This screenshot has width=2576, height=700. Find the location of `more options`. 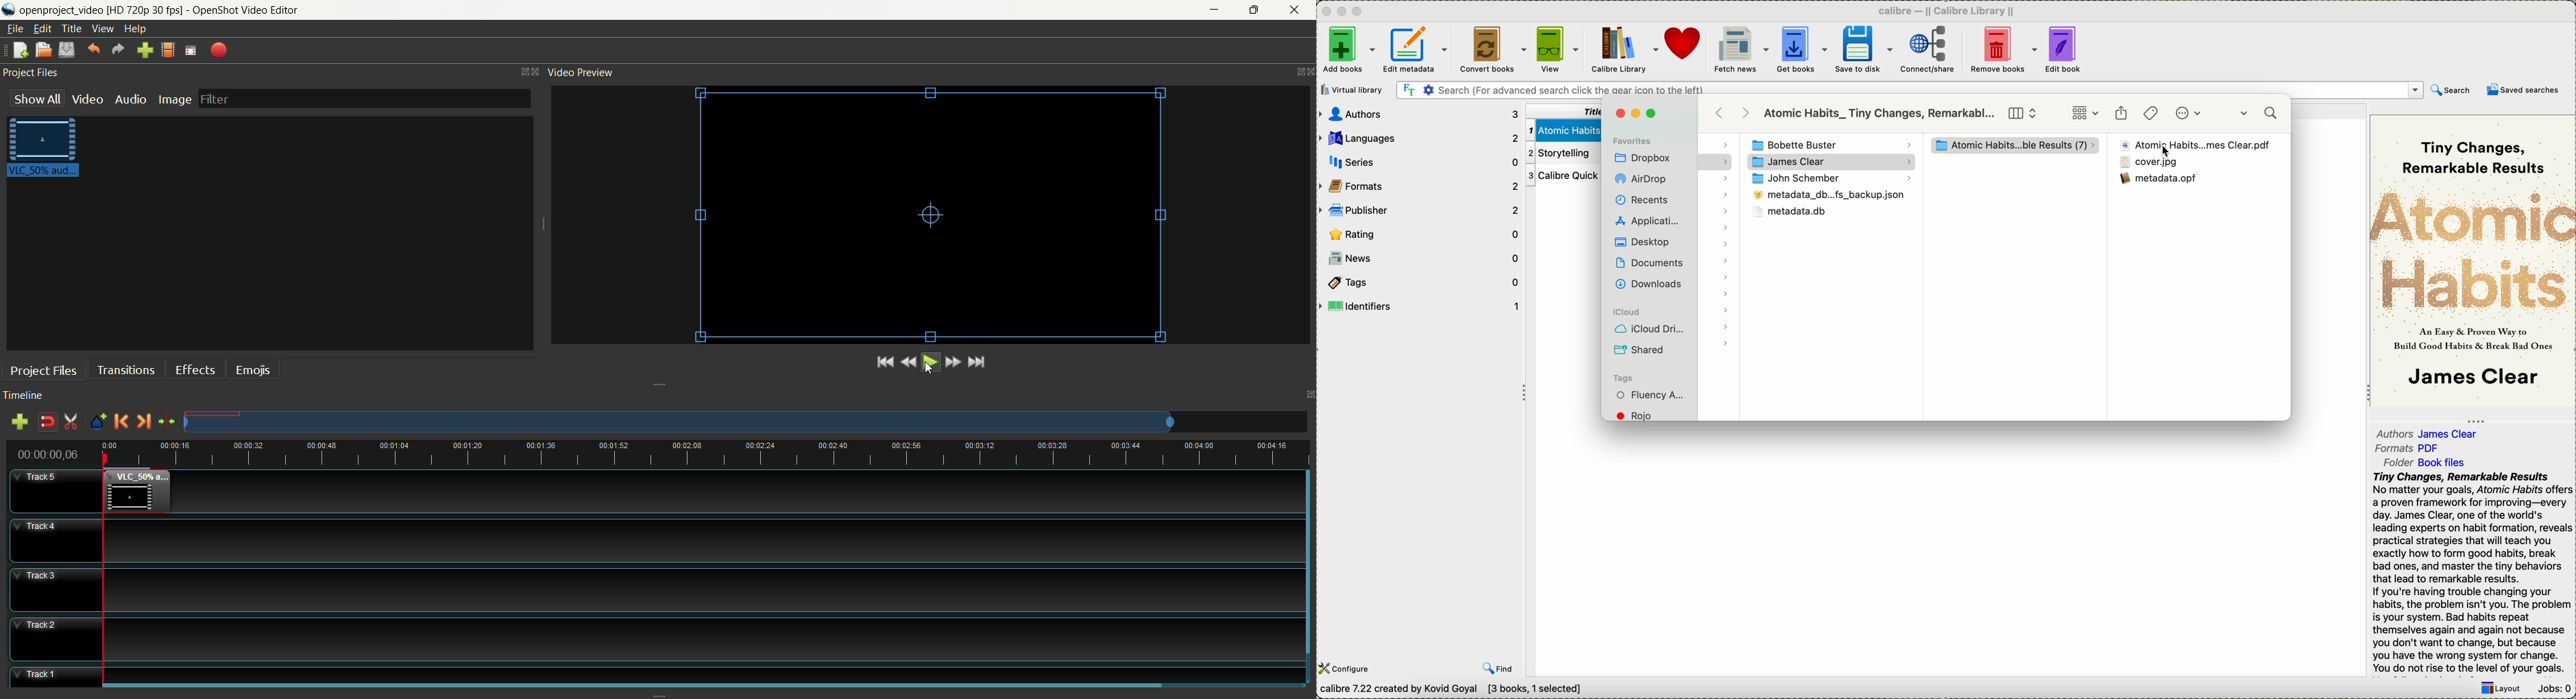

more options is located at coordinates (2191, 114).